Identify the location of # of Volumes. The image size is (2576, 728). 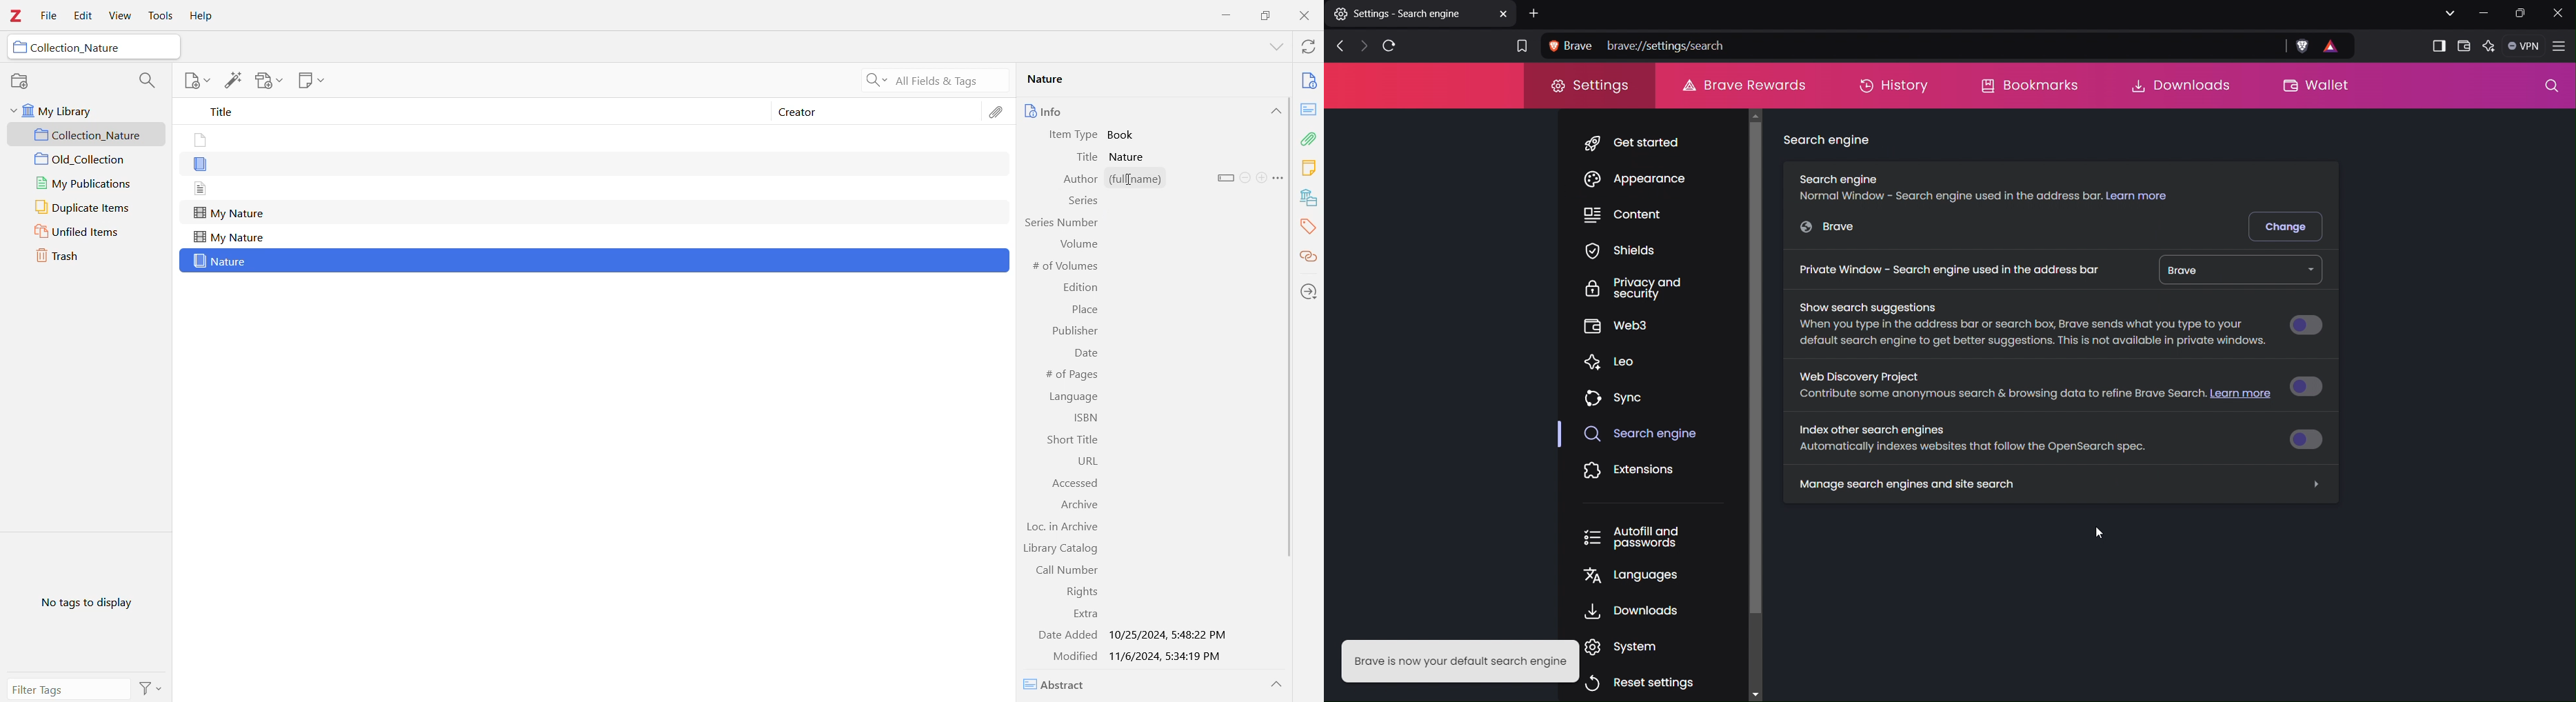
(1067, 267).